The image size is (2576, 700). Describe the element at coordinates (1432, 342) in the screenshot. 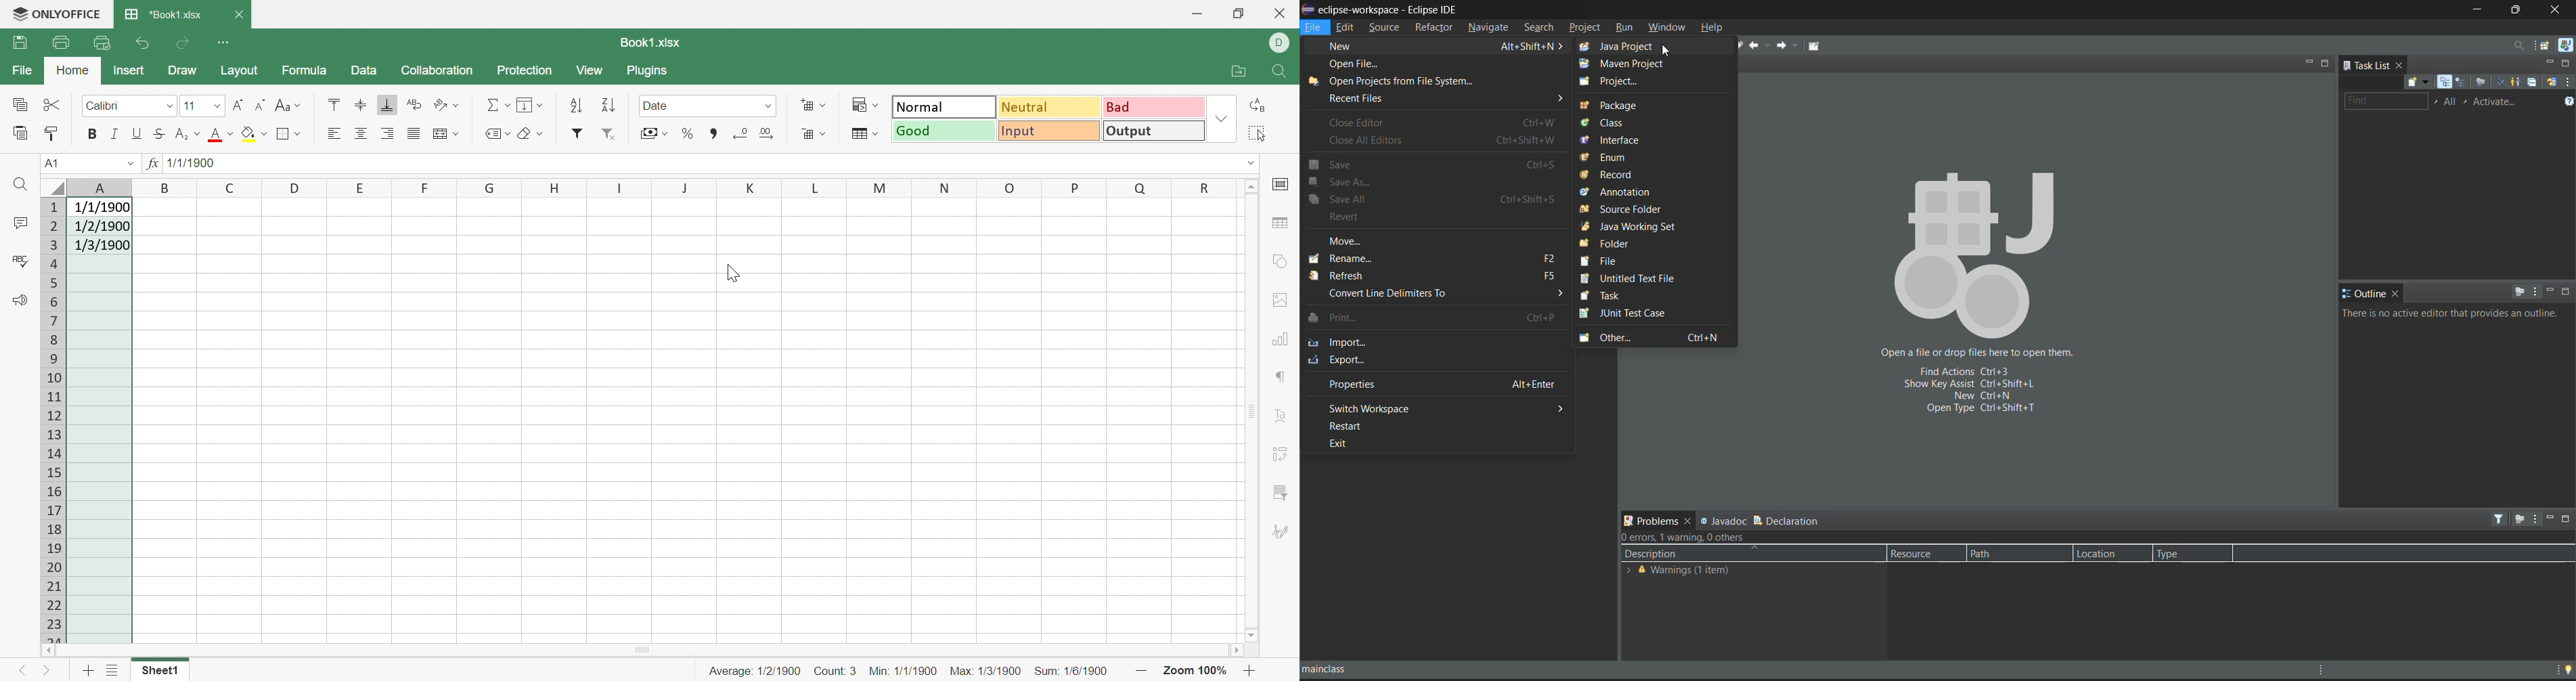

I see `import` at that location.